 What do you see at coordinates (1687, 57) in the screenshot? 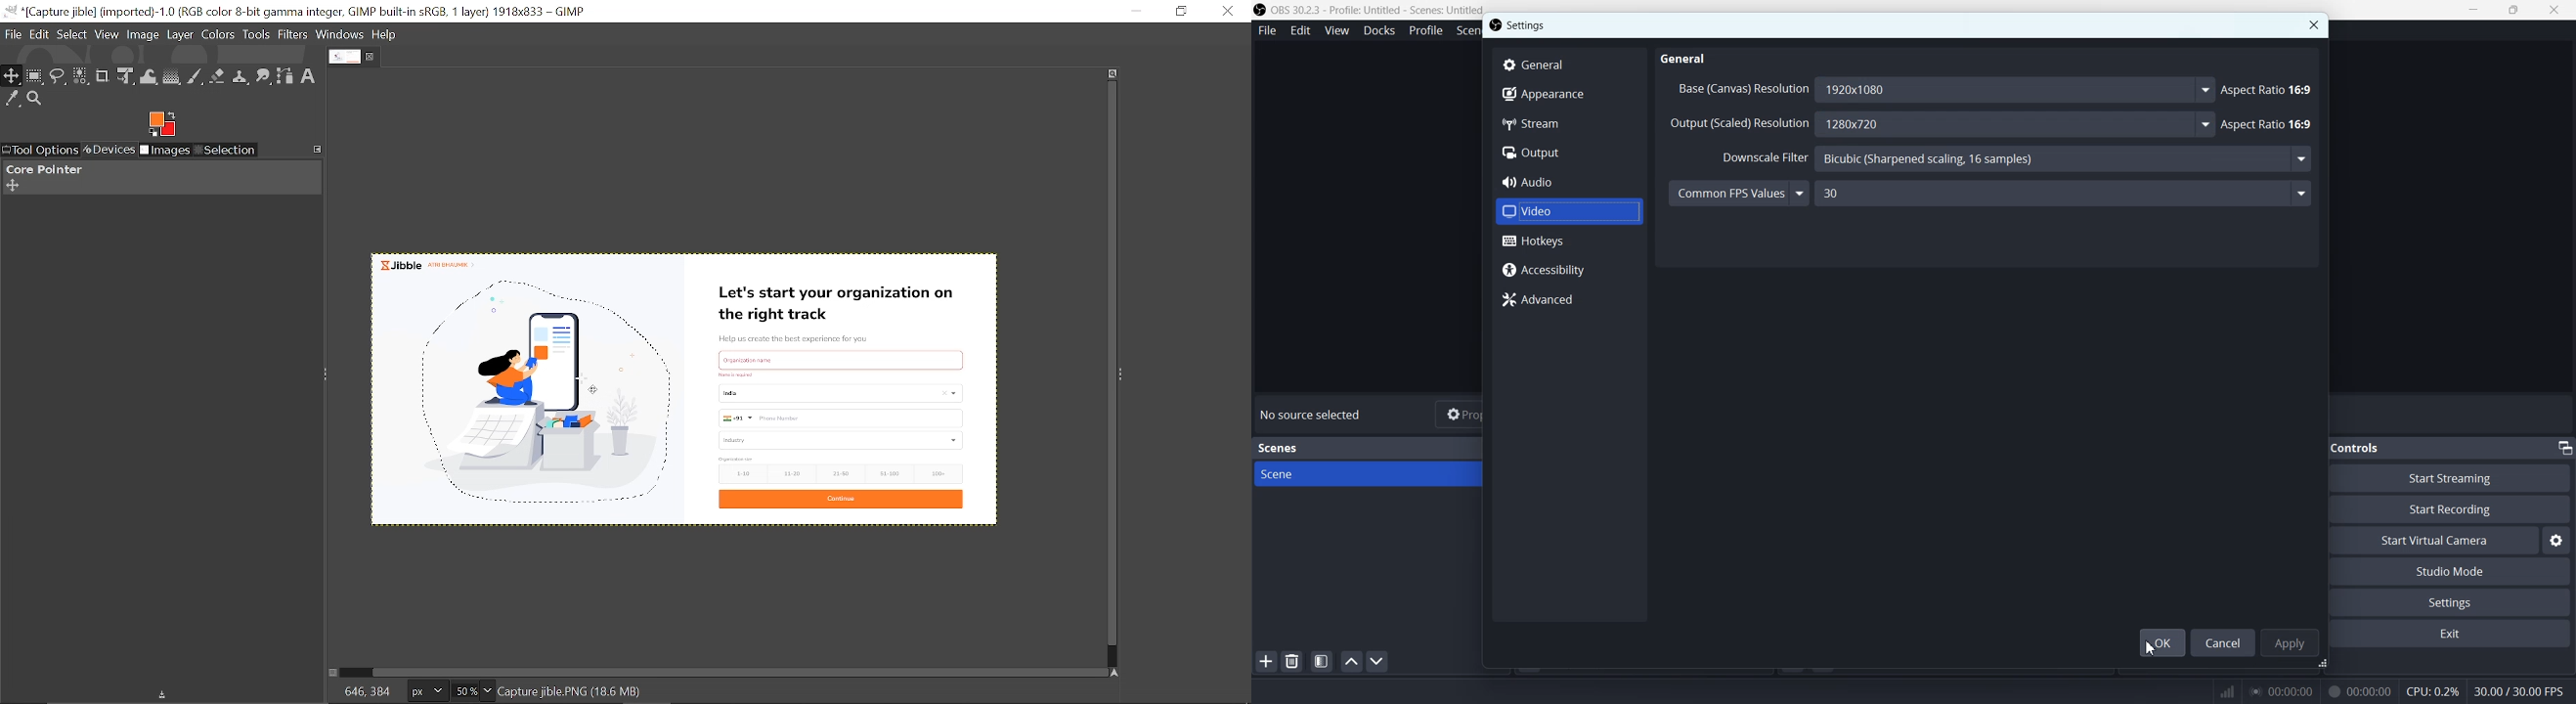
I see `General` at bounding box center [1687, 57].